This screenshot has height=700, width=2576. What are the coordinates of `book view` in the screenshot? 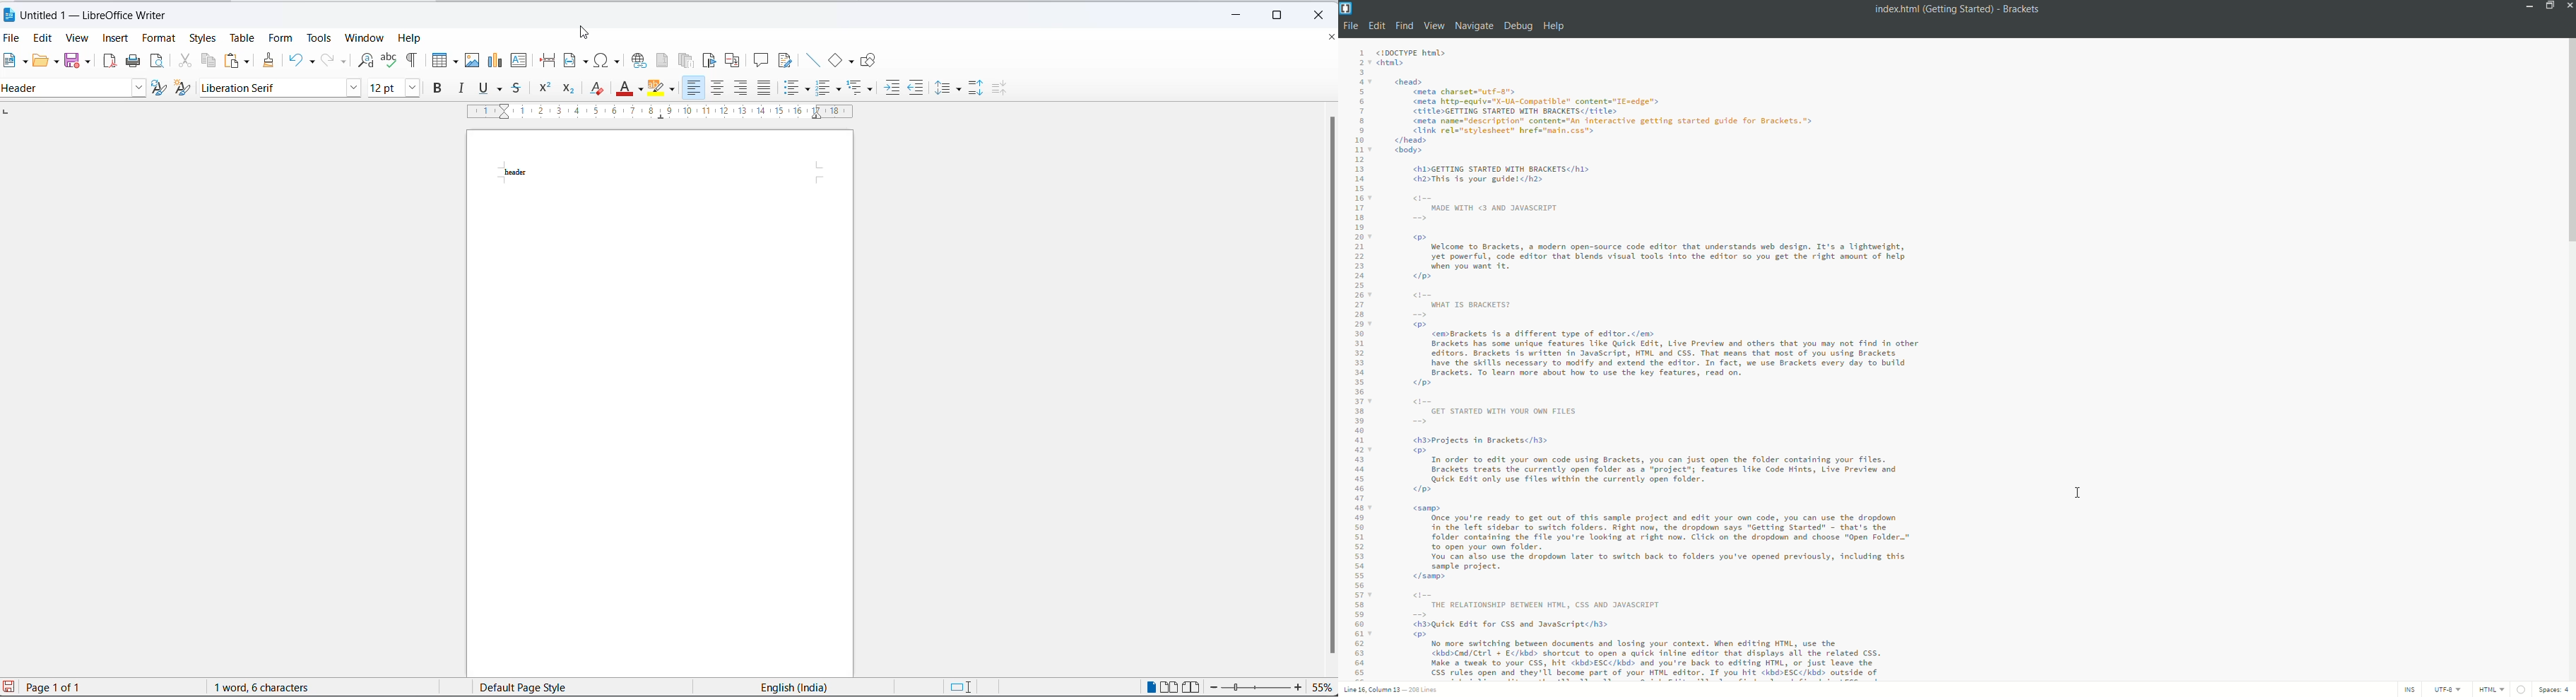 It's located at (1192, 688).